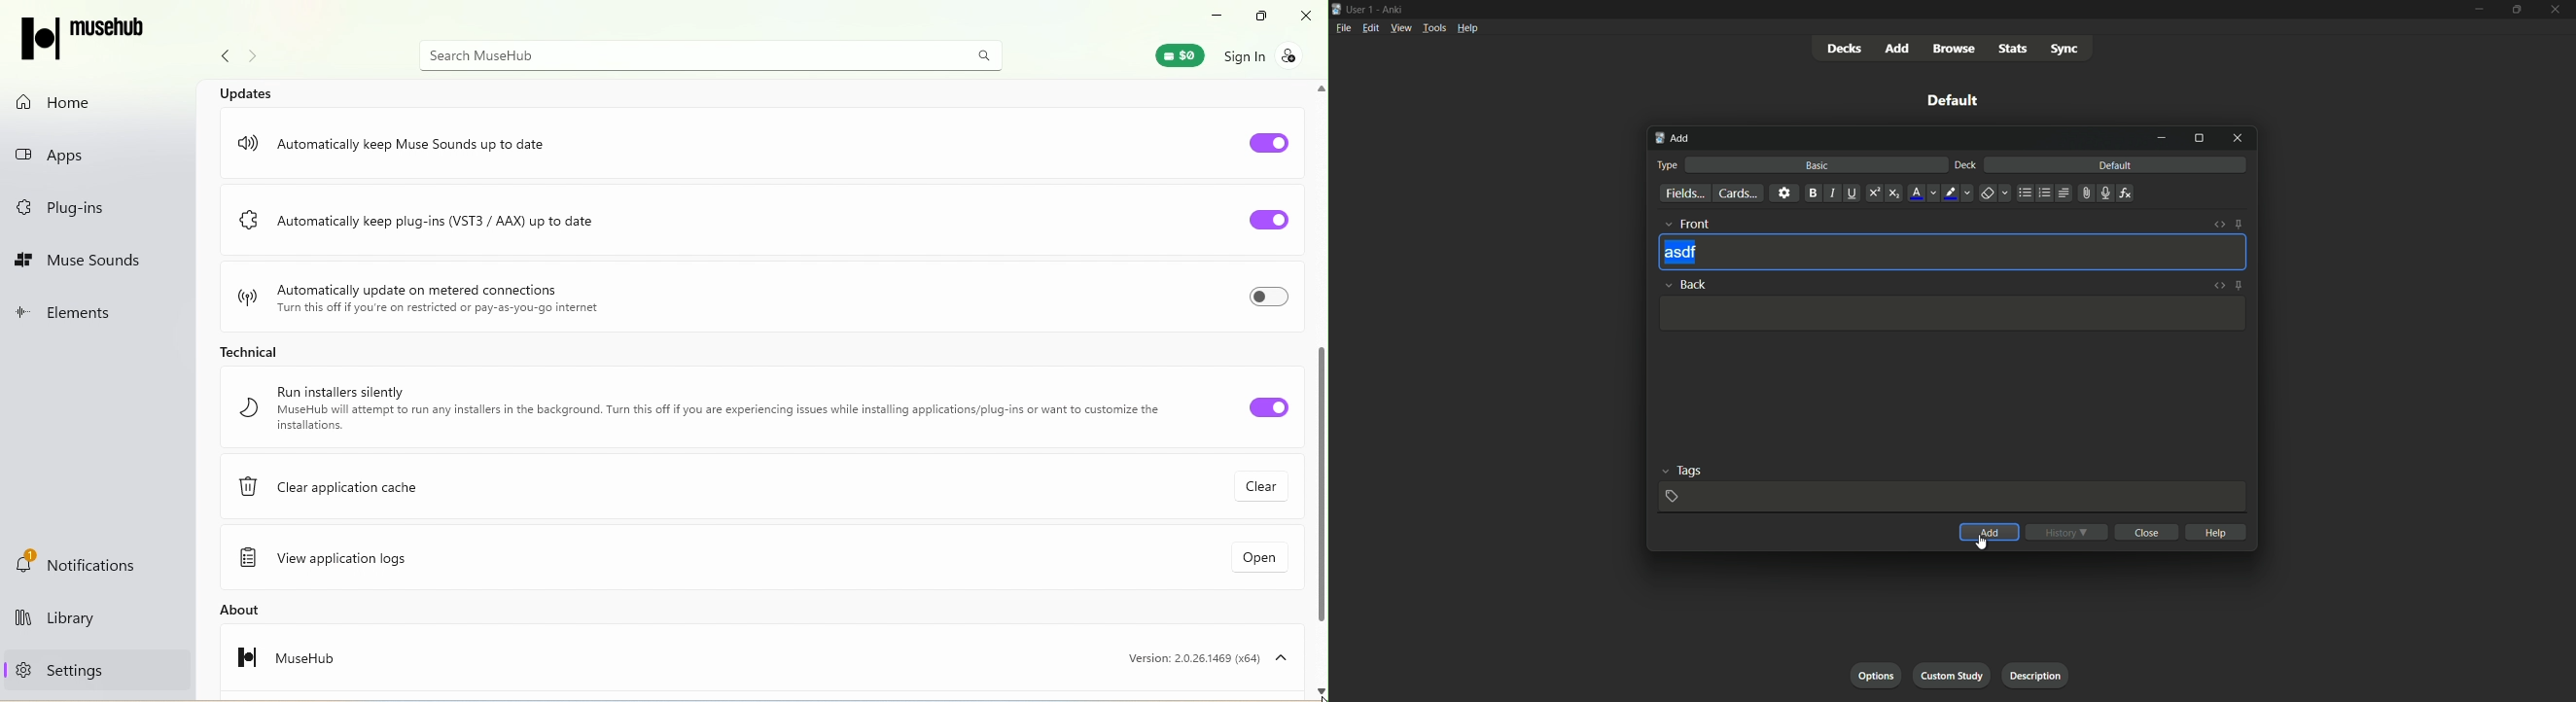 This screenshot has width=2576, height=728. What do you see at coordinates (1846, 47) in the screenshot?
I see `decks` at bounding box center [1846, 47].